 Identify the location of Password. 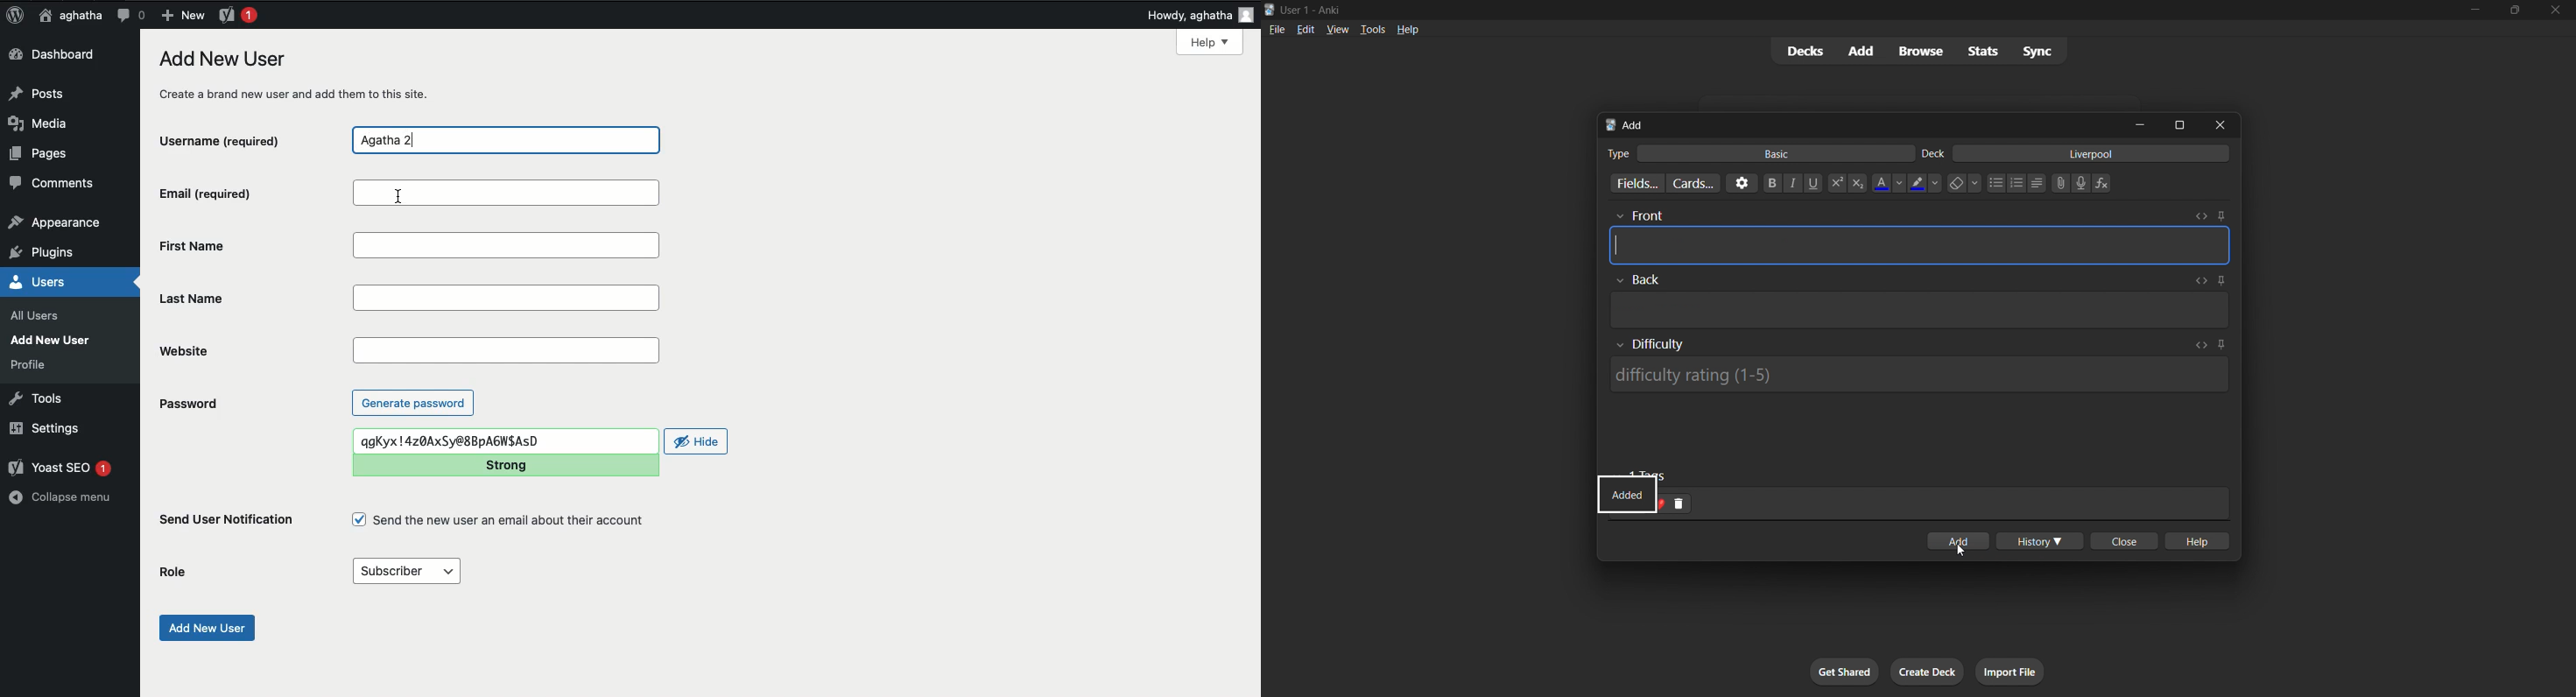
(187, 404).